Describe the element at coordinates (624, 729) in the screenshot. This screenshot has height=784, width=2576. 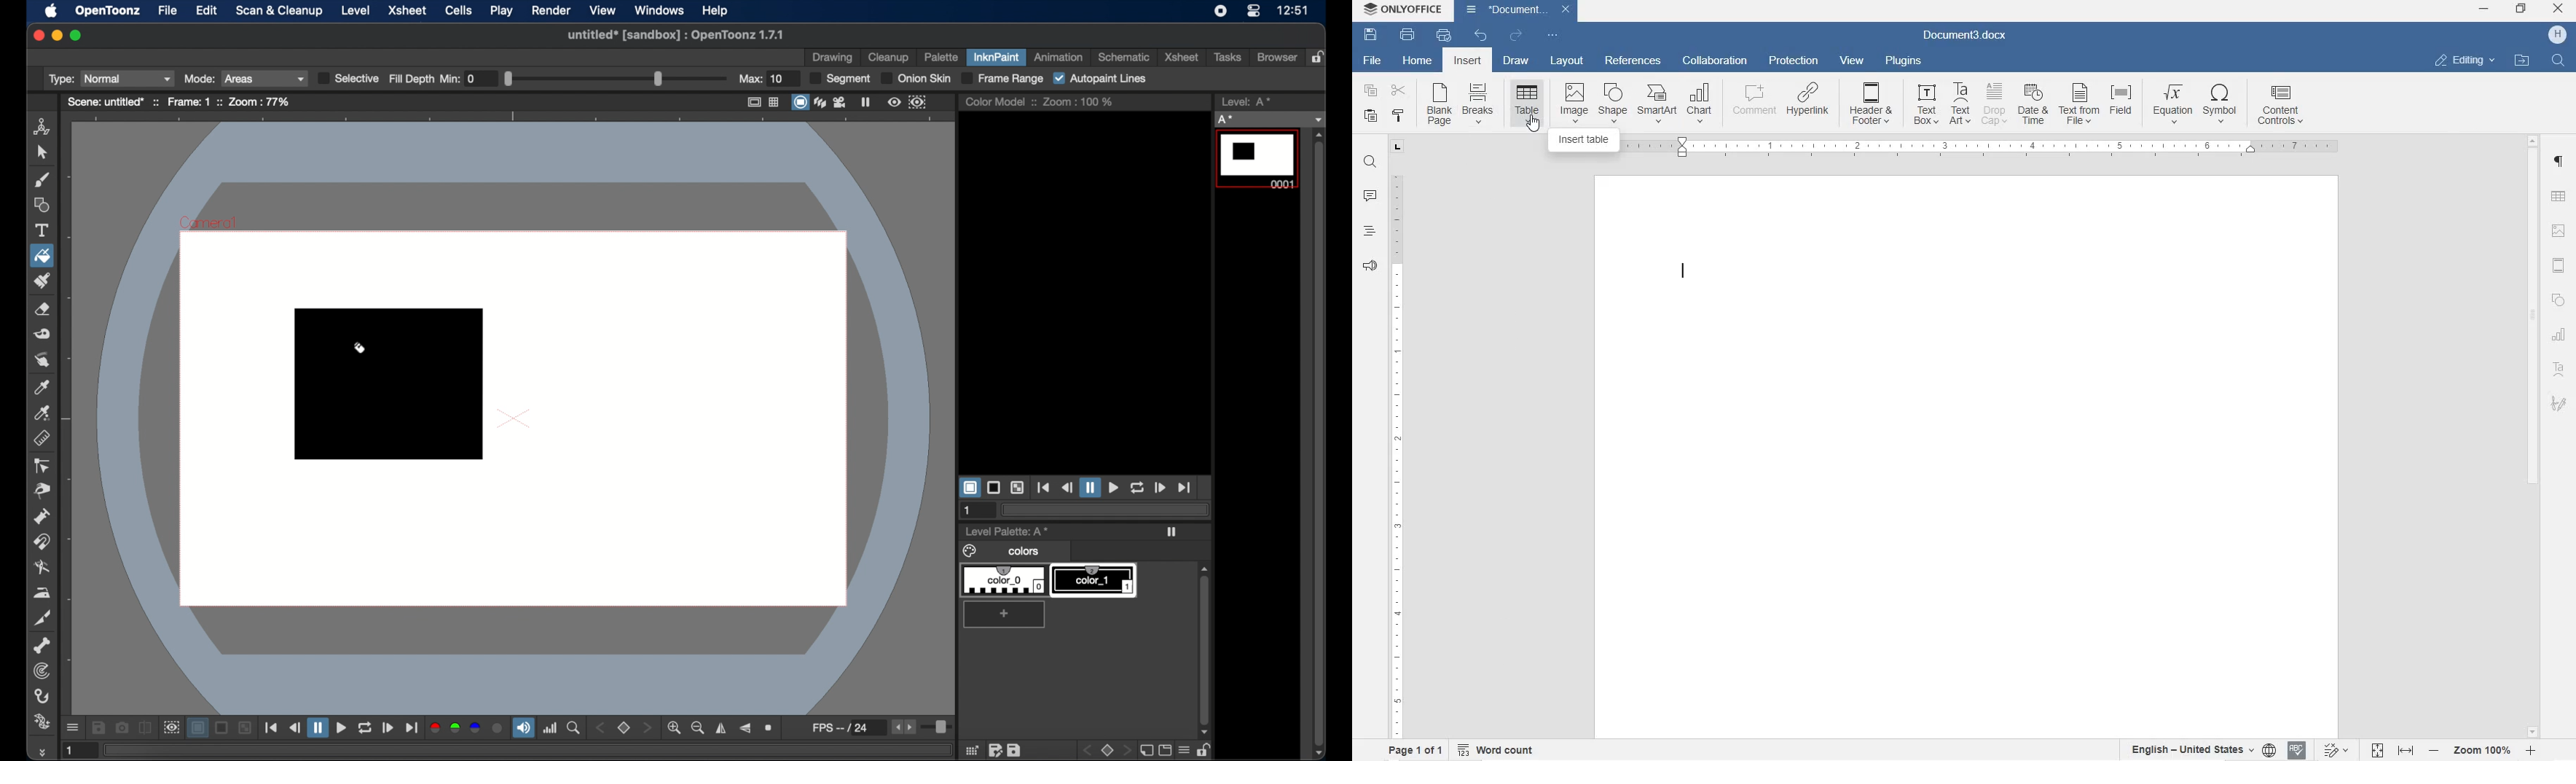
I see `set view` at that location.